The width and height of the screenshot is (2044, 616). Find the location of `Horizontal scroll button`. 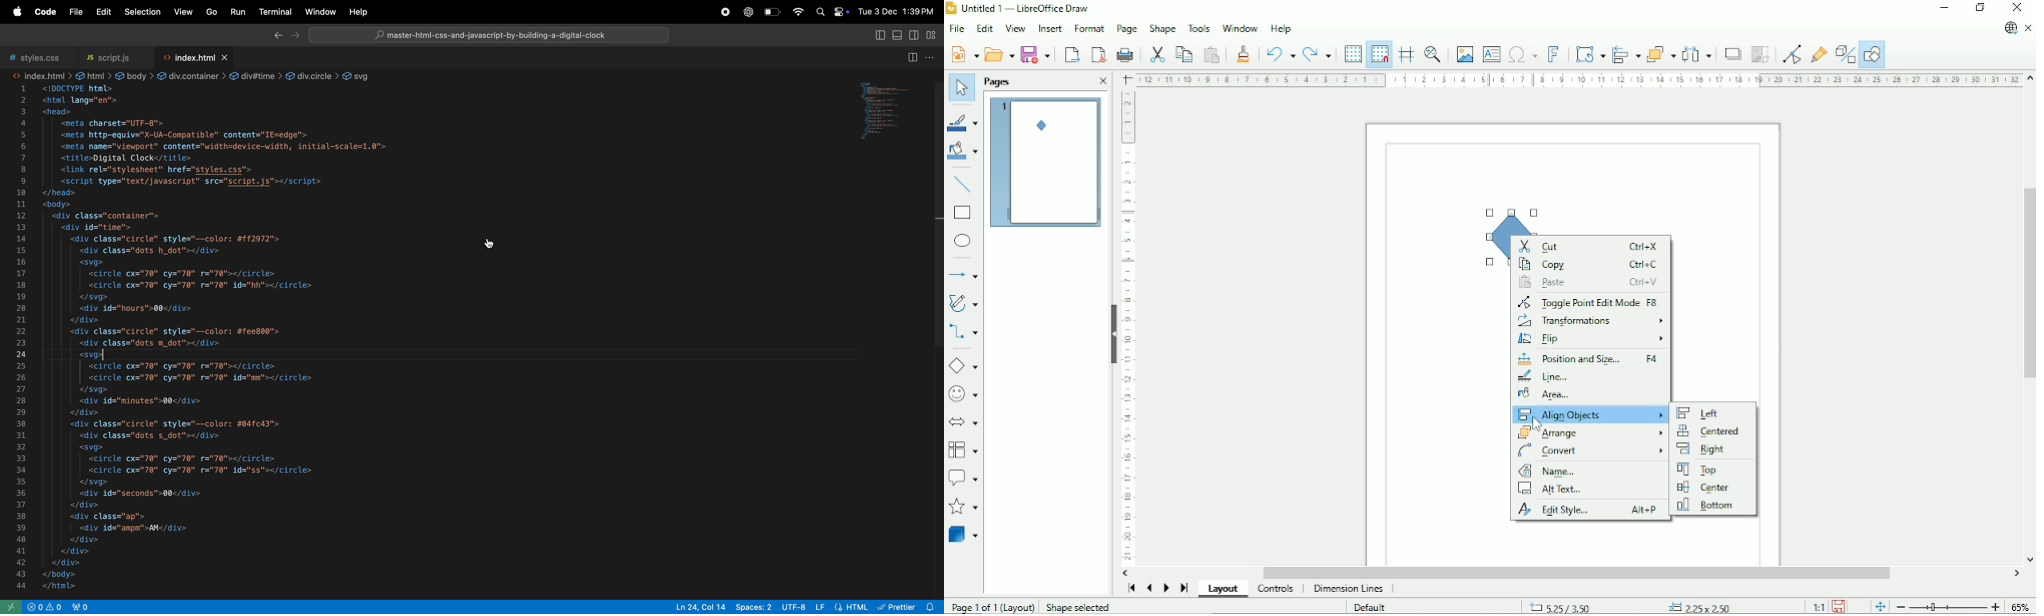

Horizontal scroll button is located at coordinates (1126, 572).